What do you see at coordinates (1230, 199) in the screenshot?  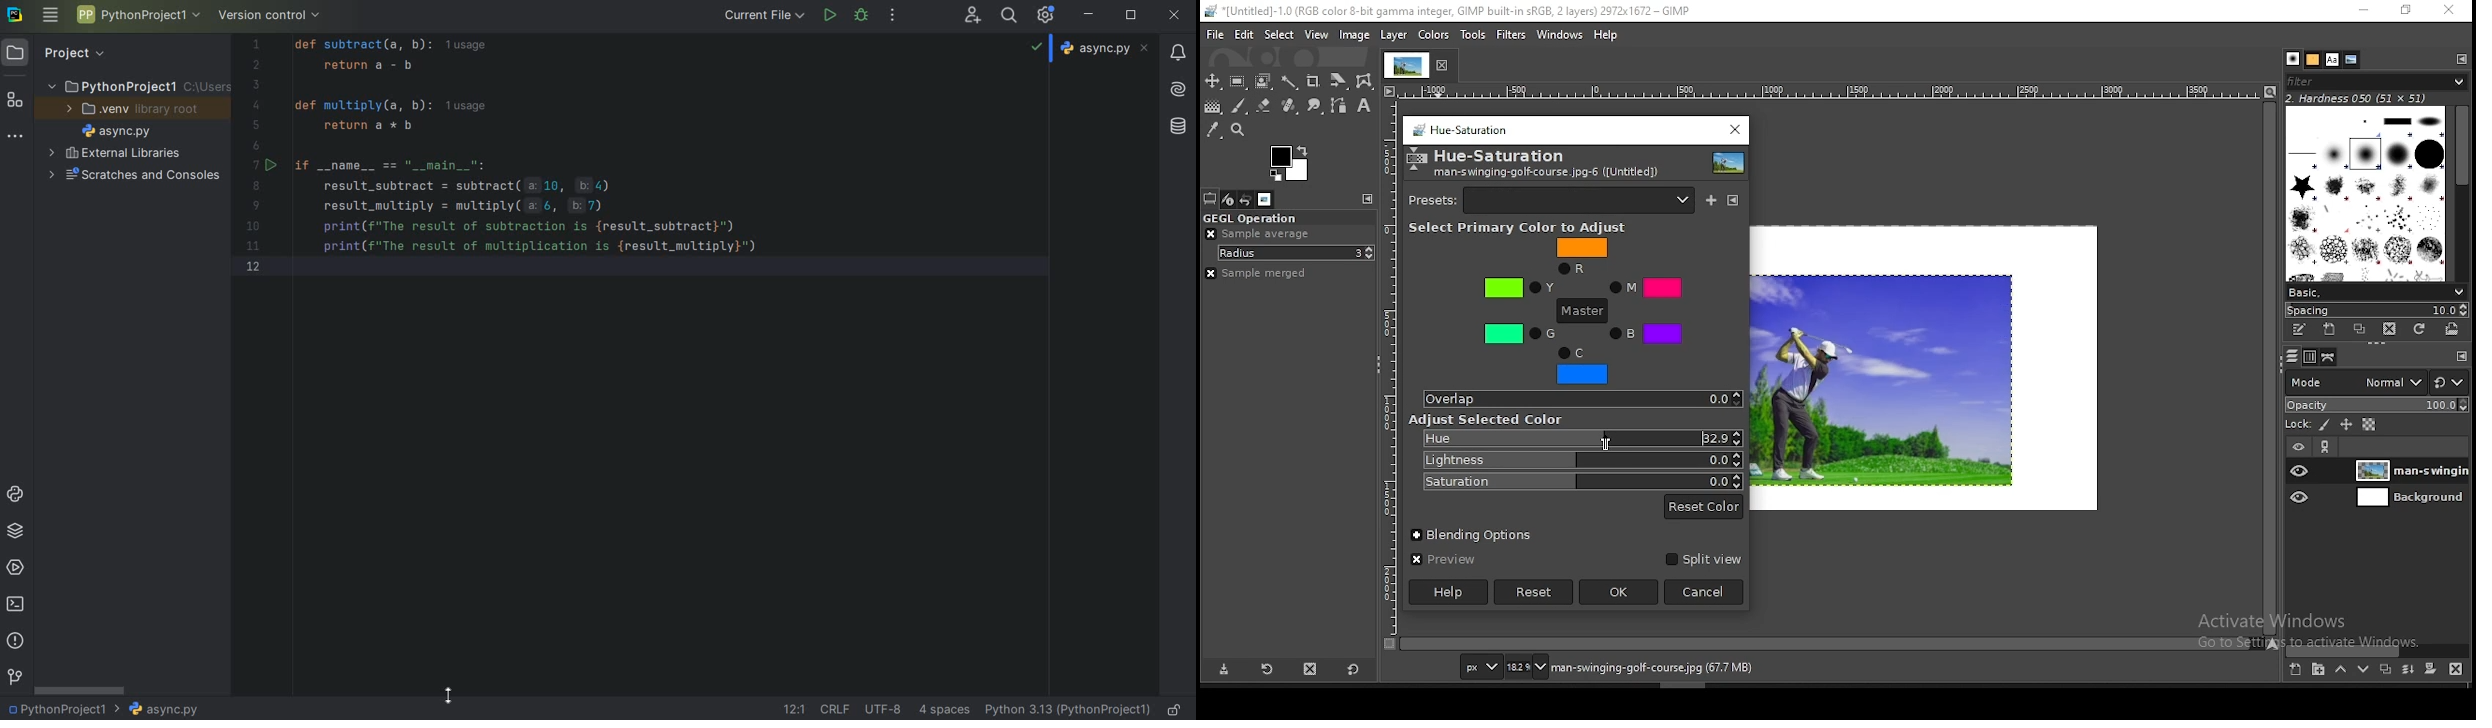 I see `device status` at bounding box center [1230, 199].